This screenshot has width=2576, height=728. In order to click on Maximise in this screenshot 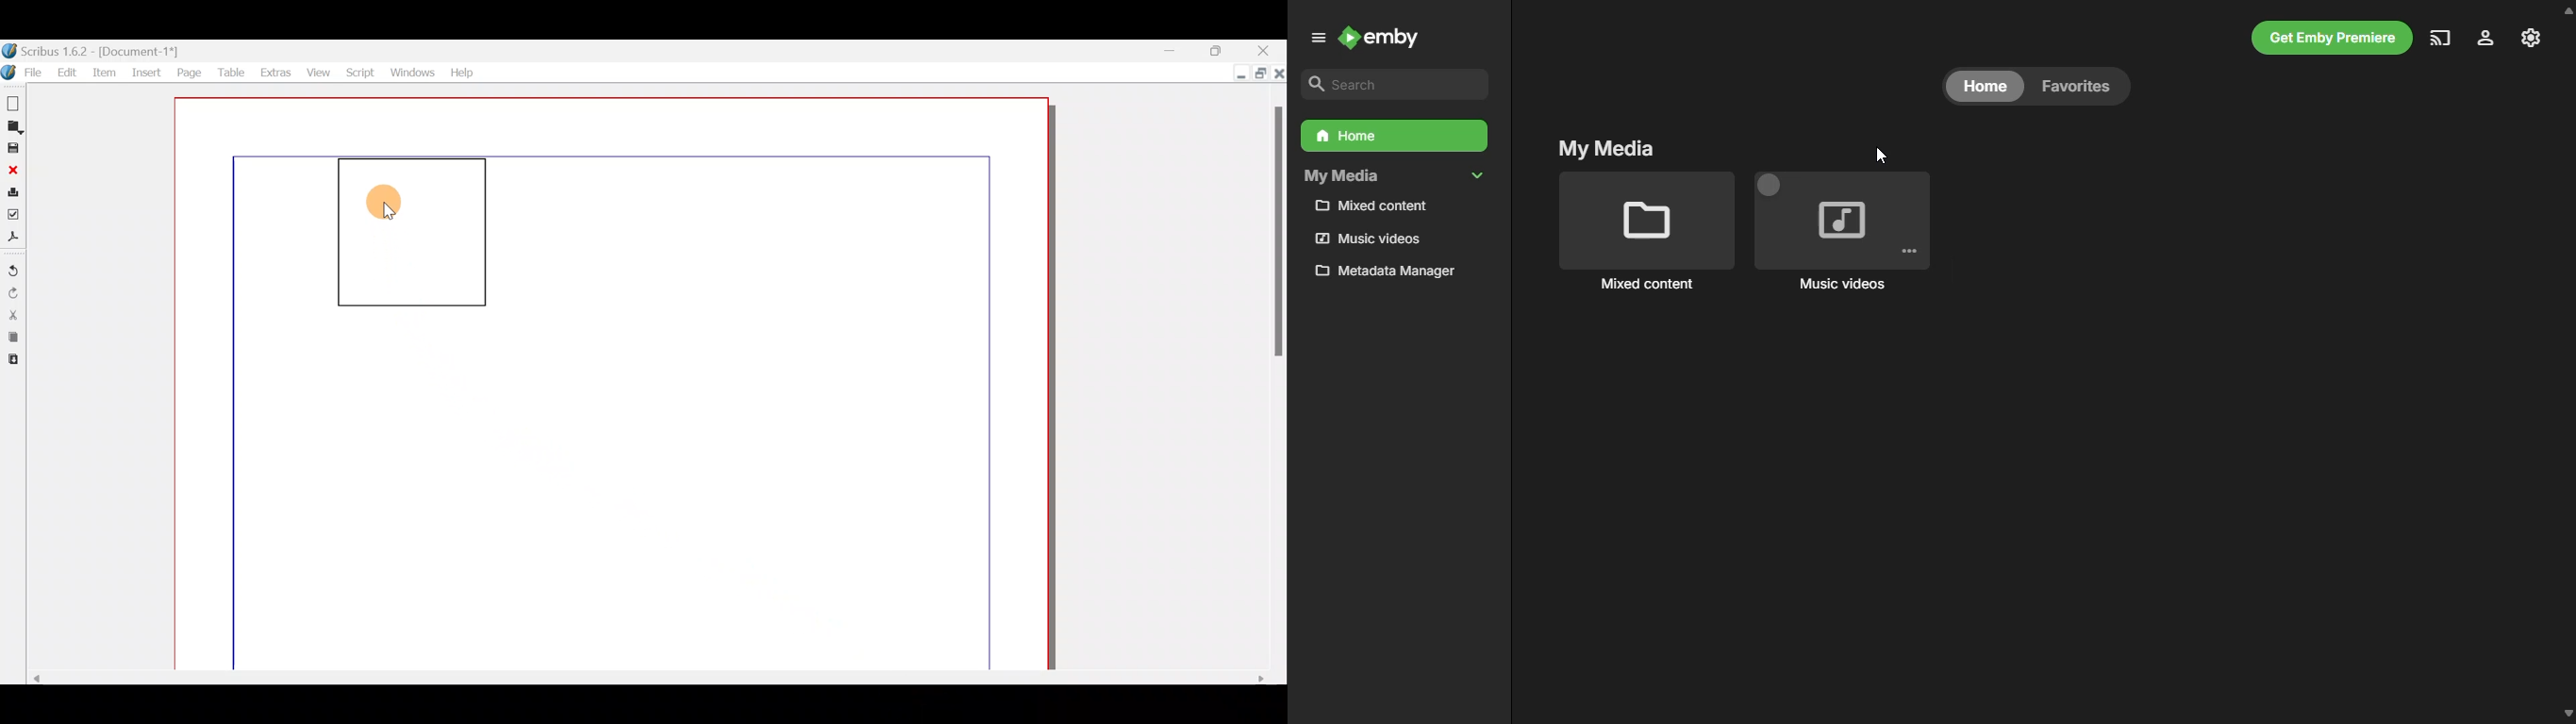, I will do `click(1217, 49)`.